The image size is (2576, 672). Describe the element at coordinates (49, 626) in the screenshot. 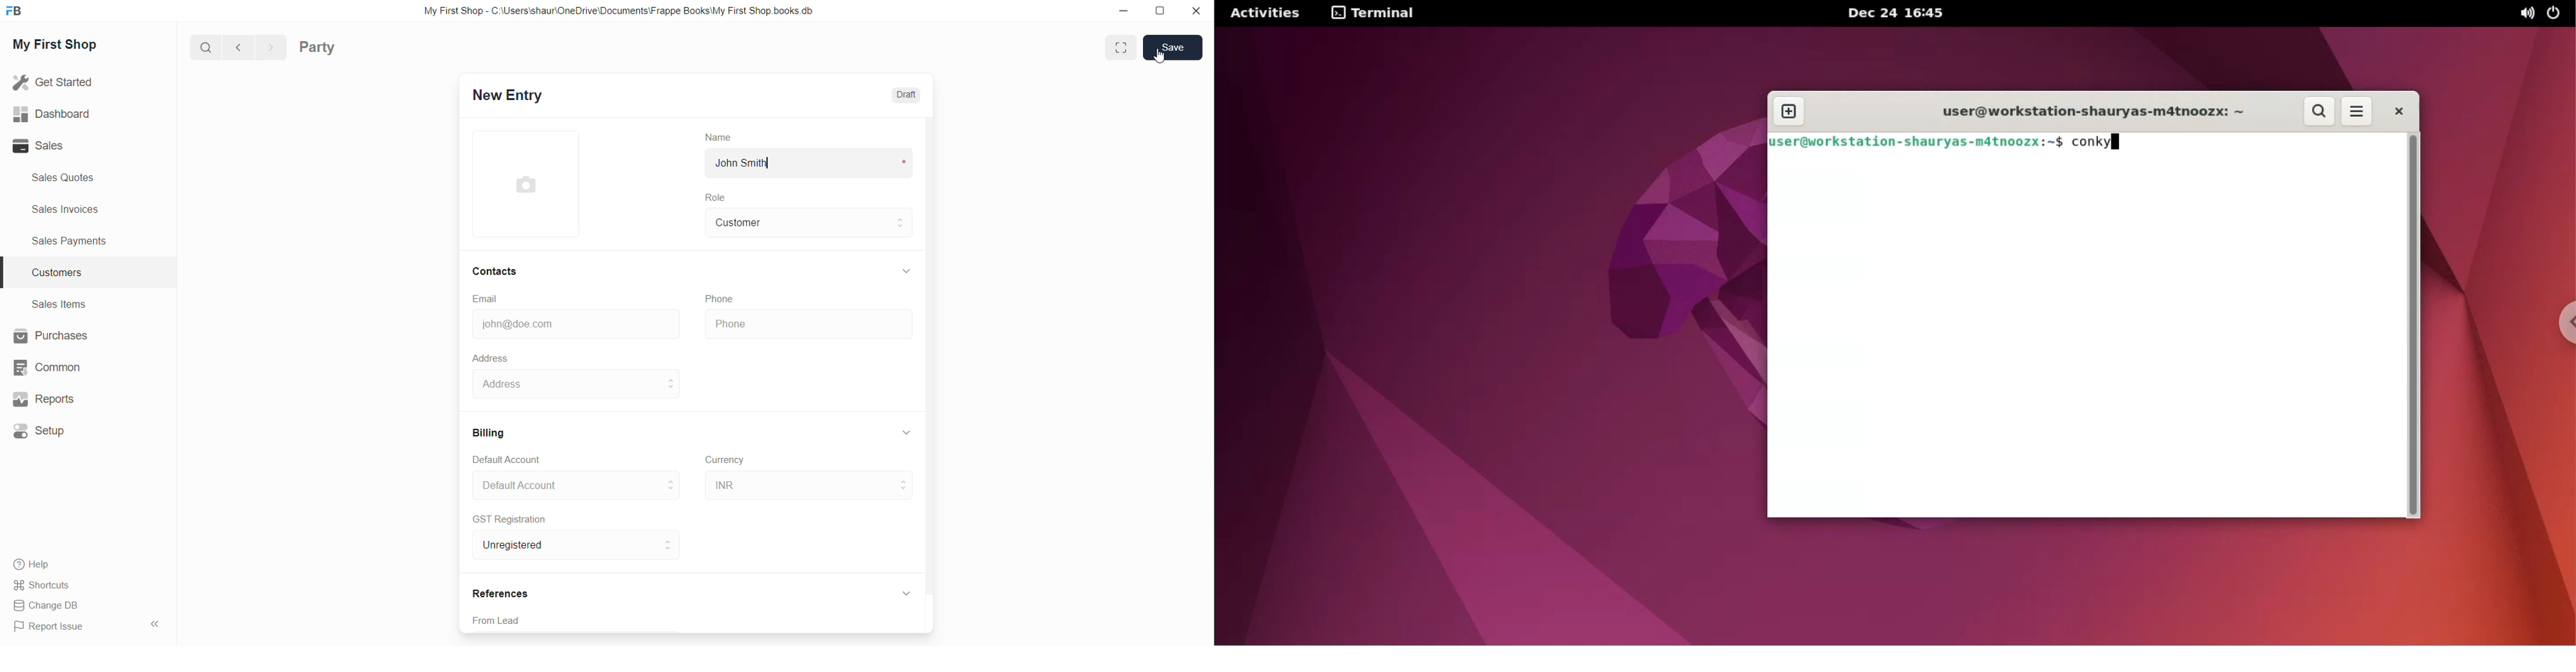

I see `Report Issue` at that location.